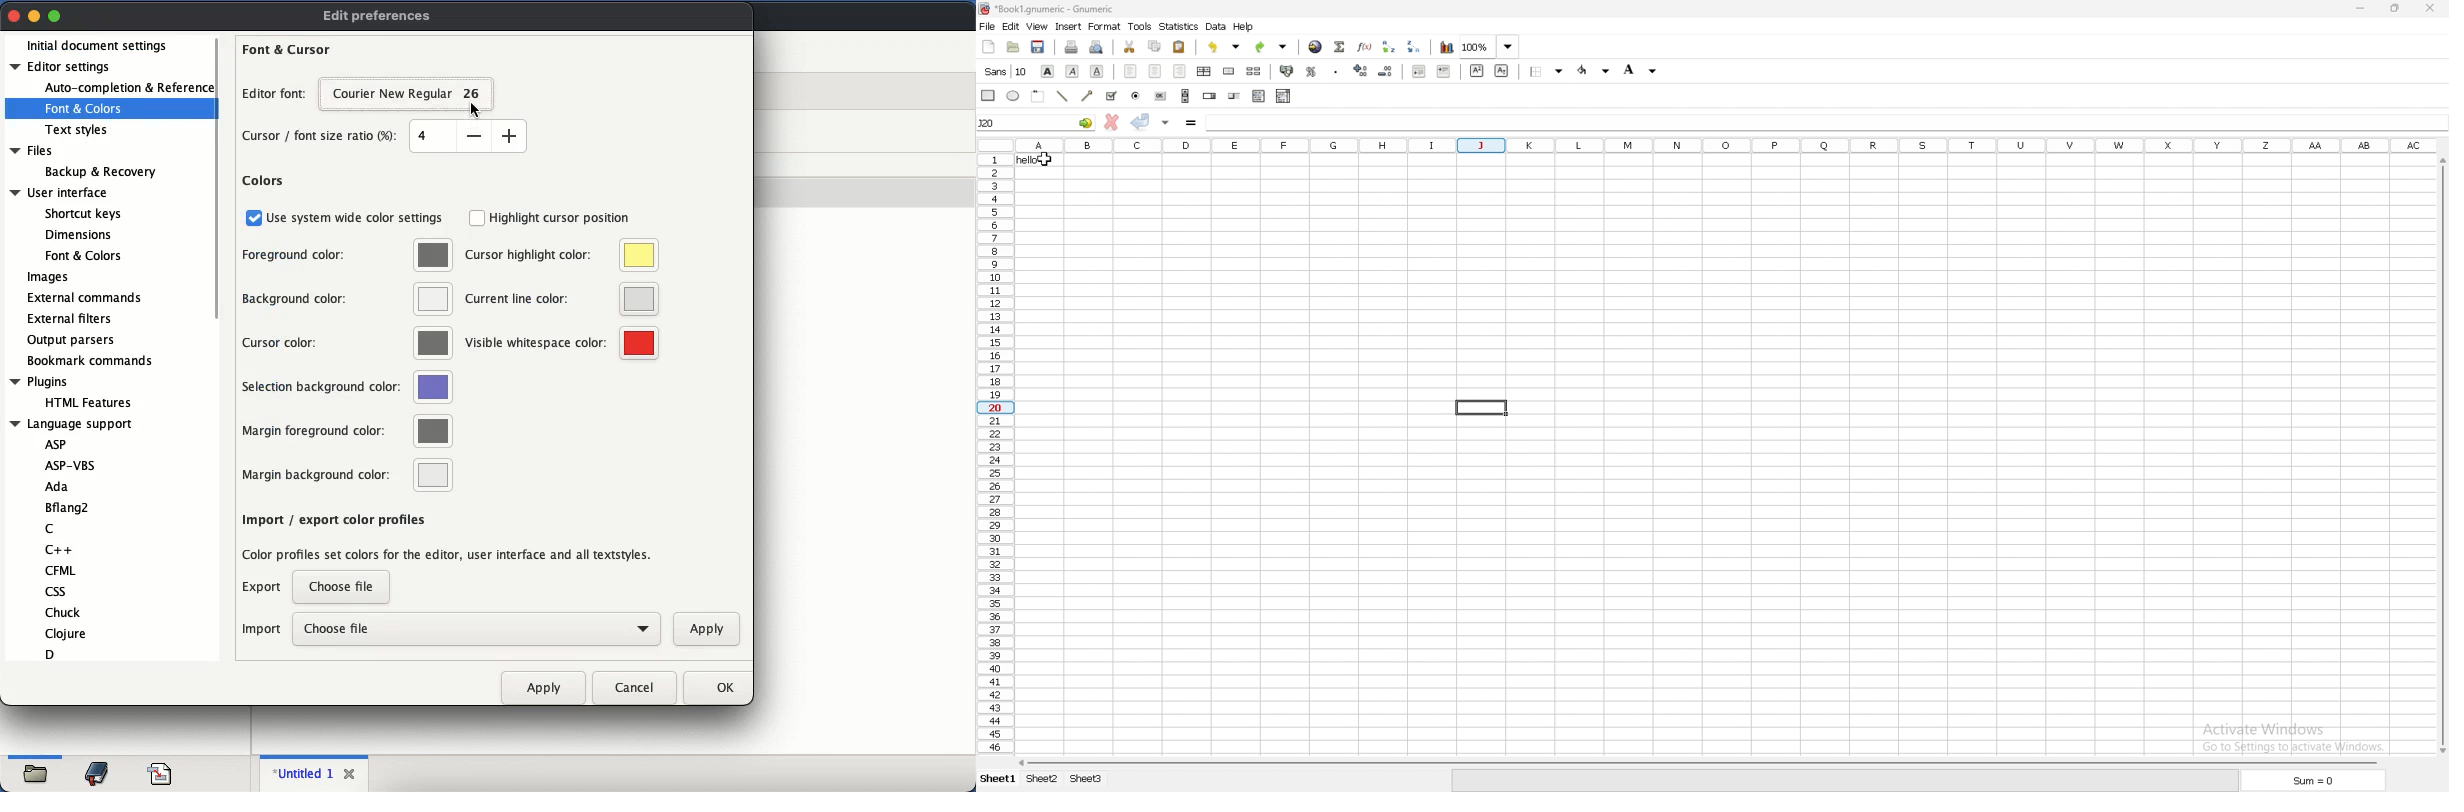  Describe the element at coordinates (537, 345) in the screenshot. I see `visible whitespace color` at that location.